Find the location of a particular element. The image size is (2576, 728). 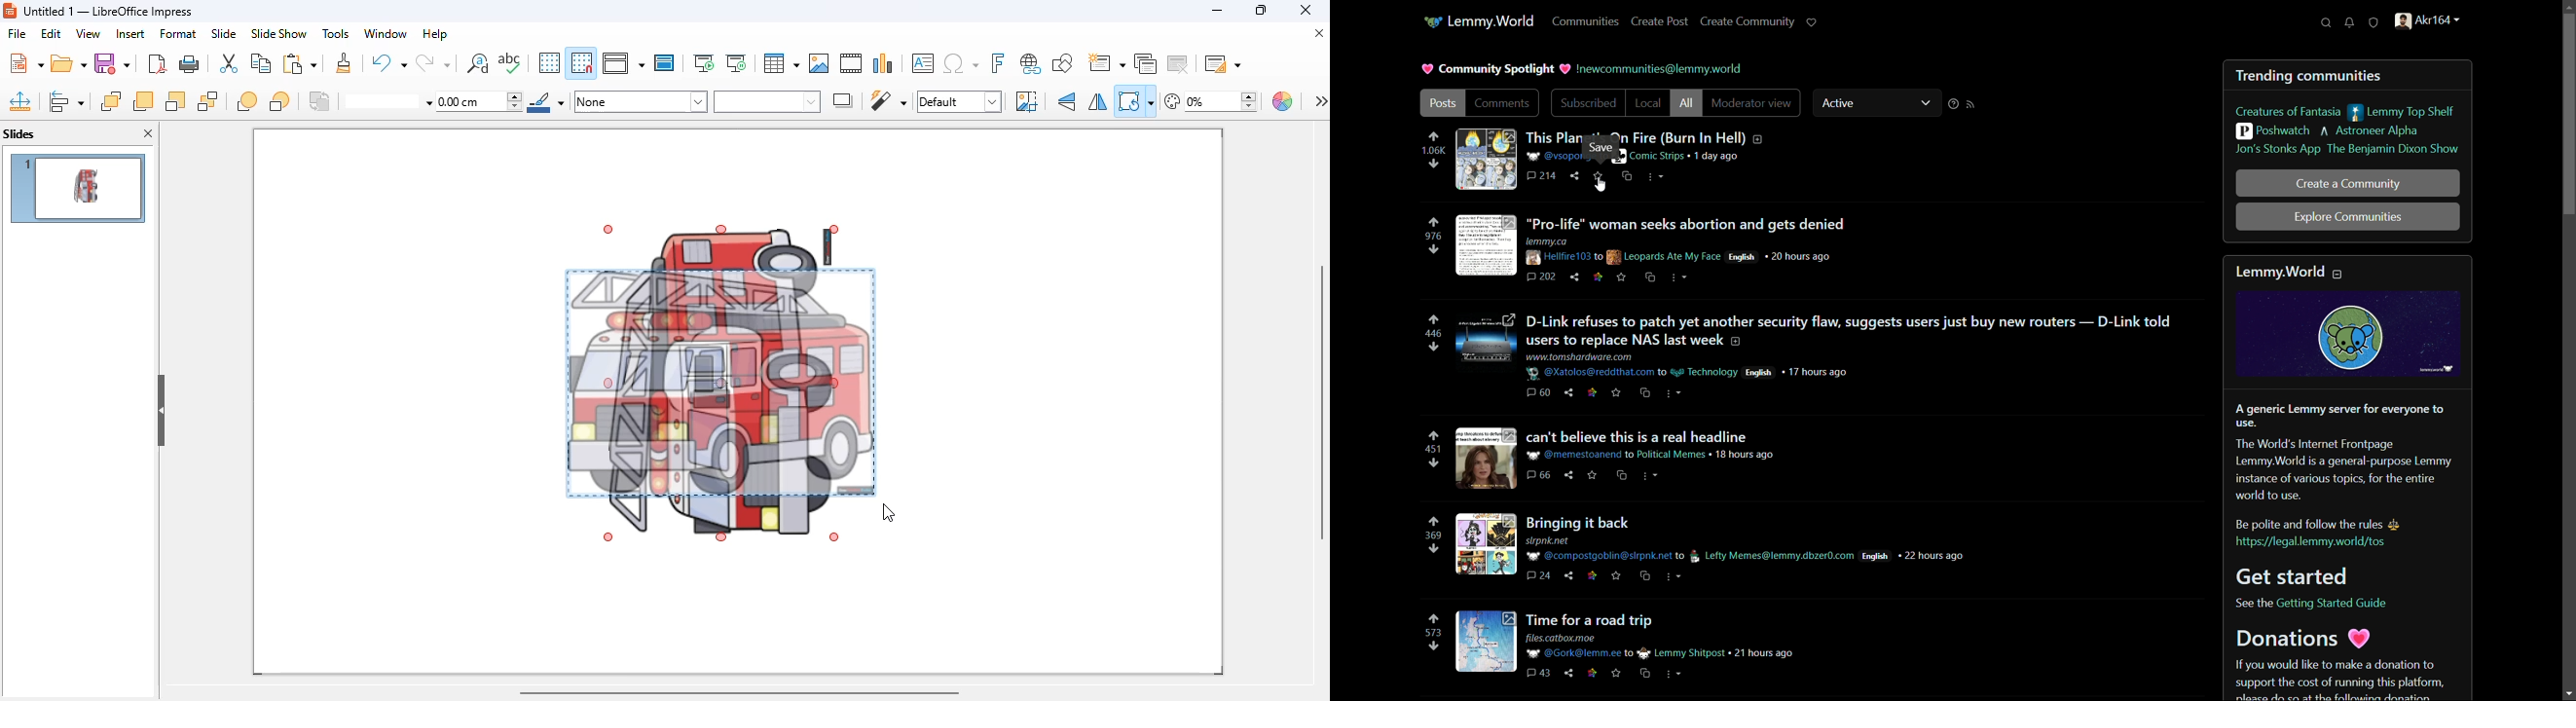

open is located at coordinates (69, 64).